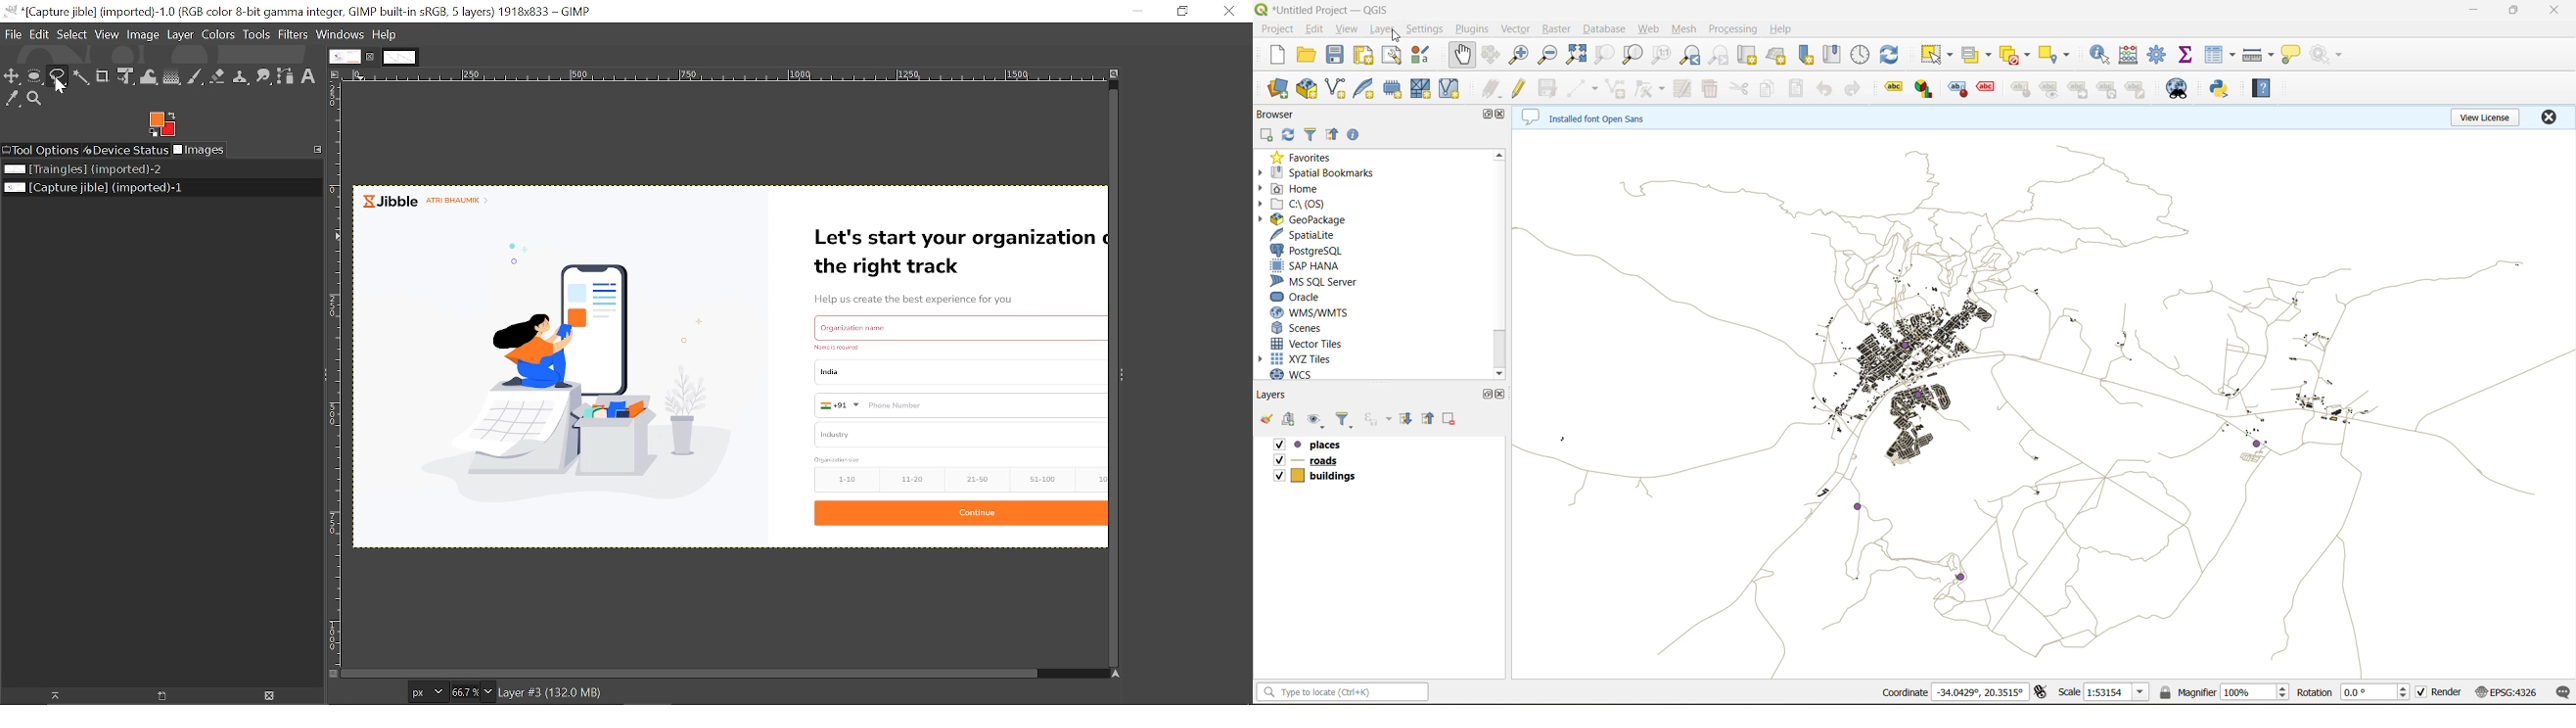  I want to click on text tool, so click(309, 76).